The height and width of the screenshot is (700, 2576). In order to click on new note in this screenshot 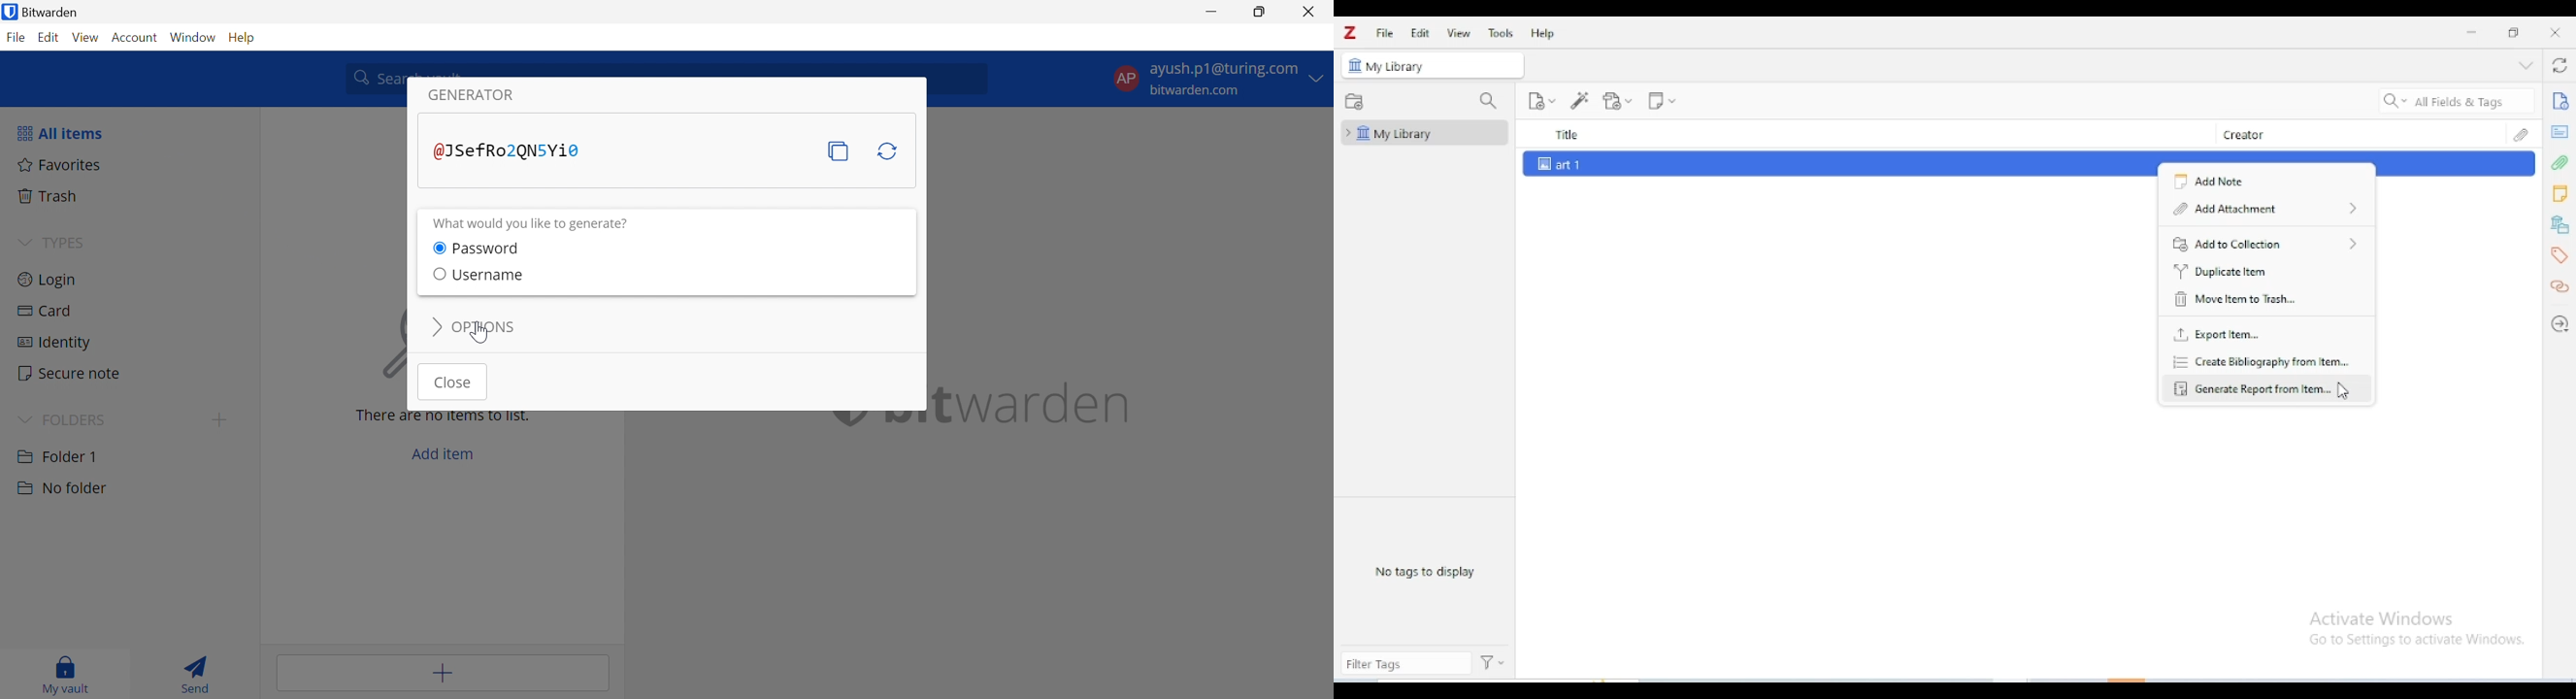, I will do `click(1662, 101)`.